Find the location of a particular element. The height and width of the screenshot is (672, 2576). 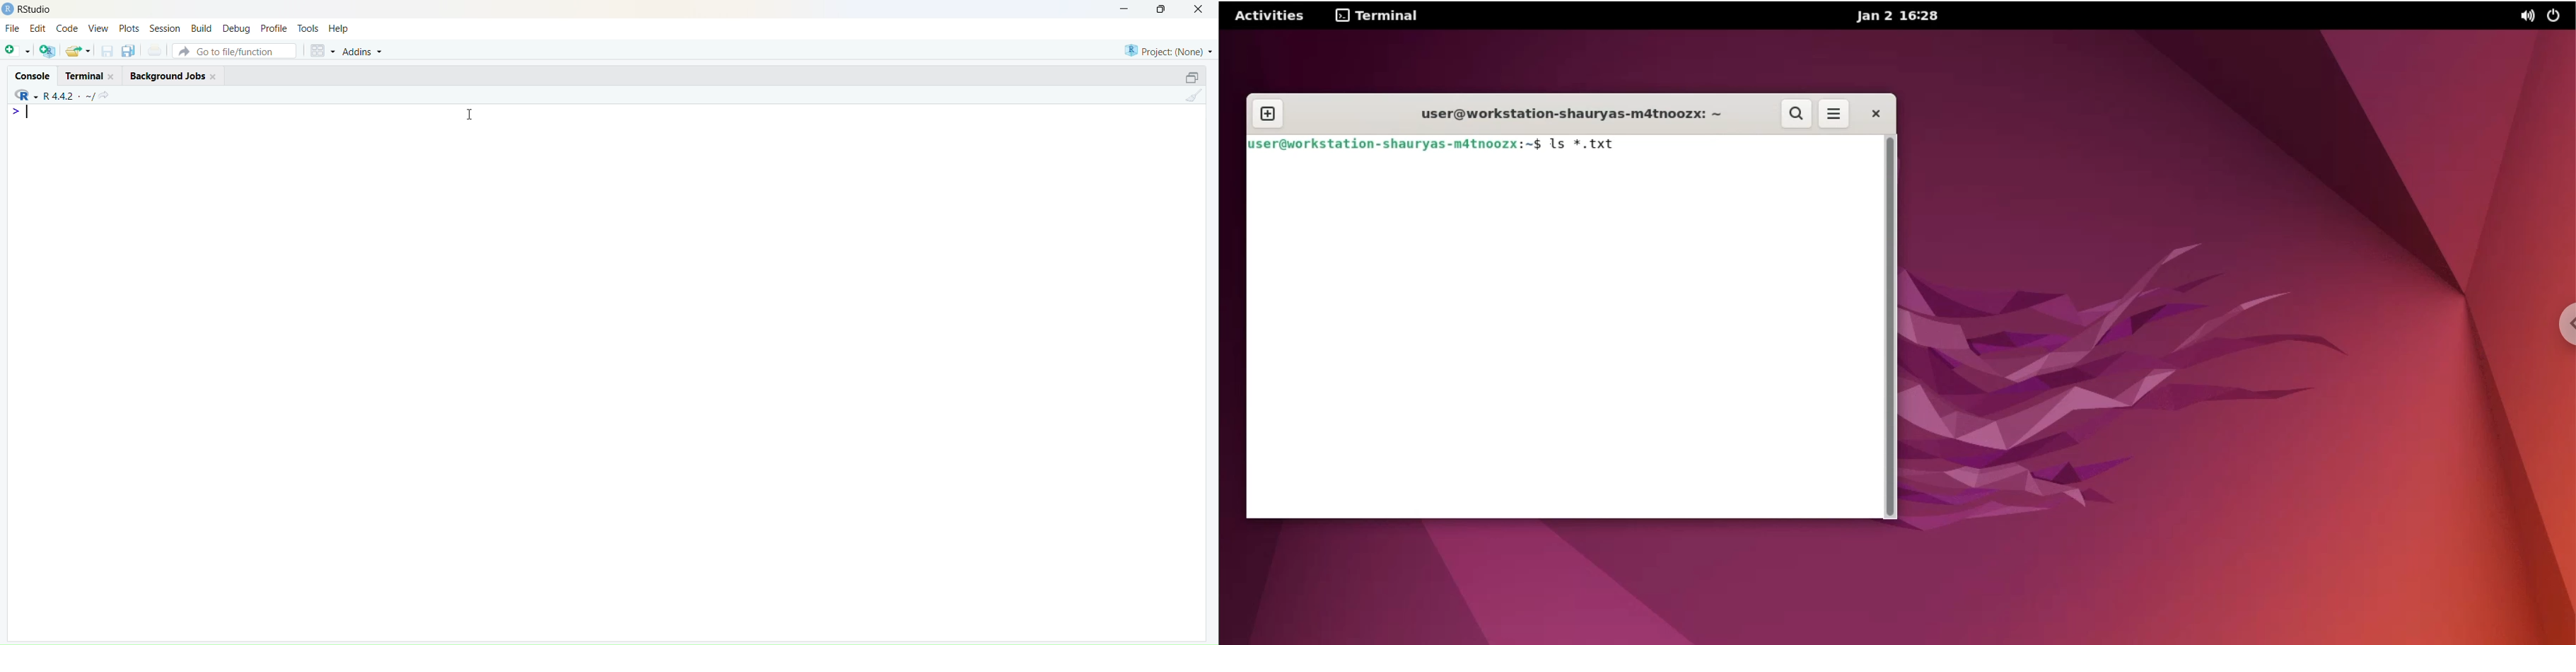

go to file/function is located at coordinates (234, 51).